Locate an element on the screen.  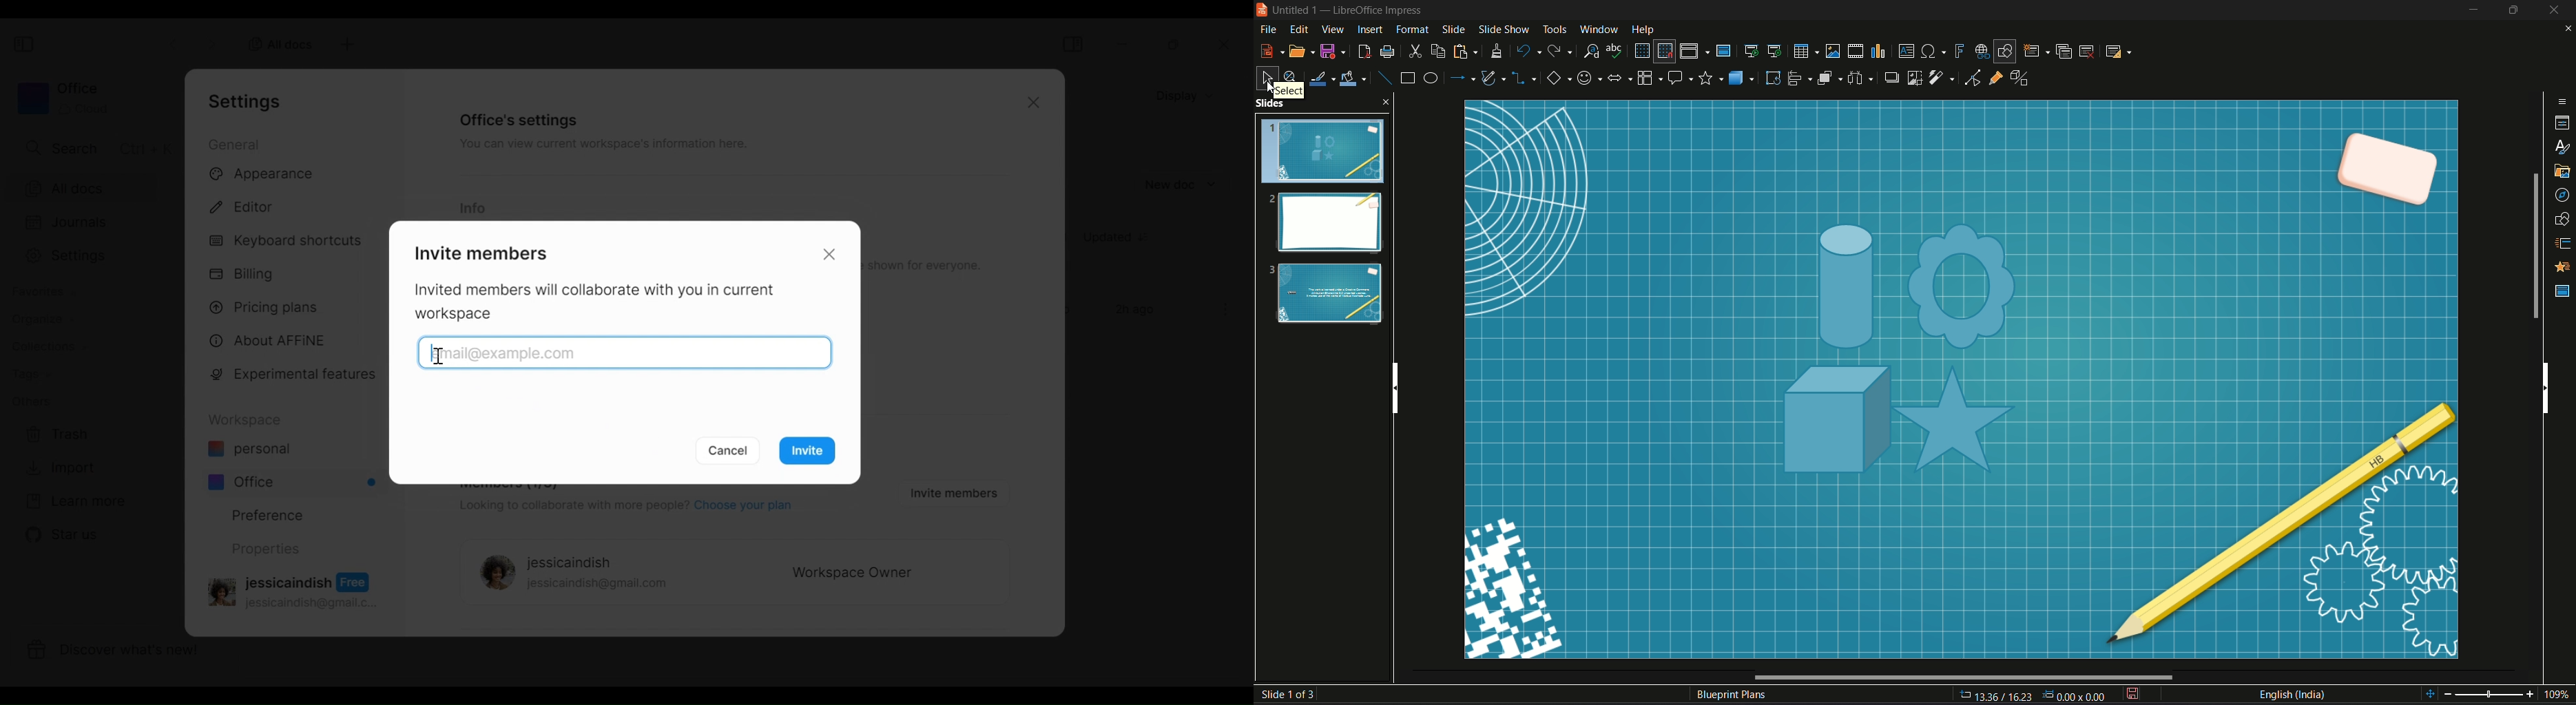
Learn more is located at coordinates (75, 502).